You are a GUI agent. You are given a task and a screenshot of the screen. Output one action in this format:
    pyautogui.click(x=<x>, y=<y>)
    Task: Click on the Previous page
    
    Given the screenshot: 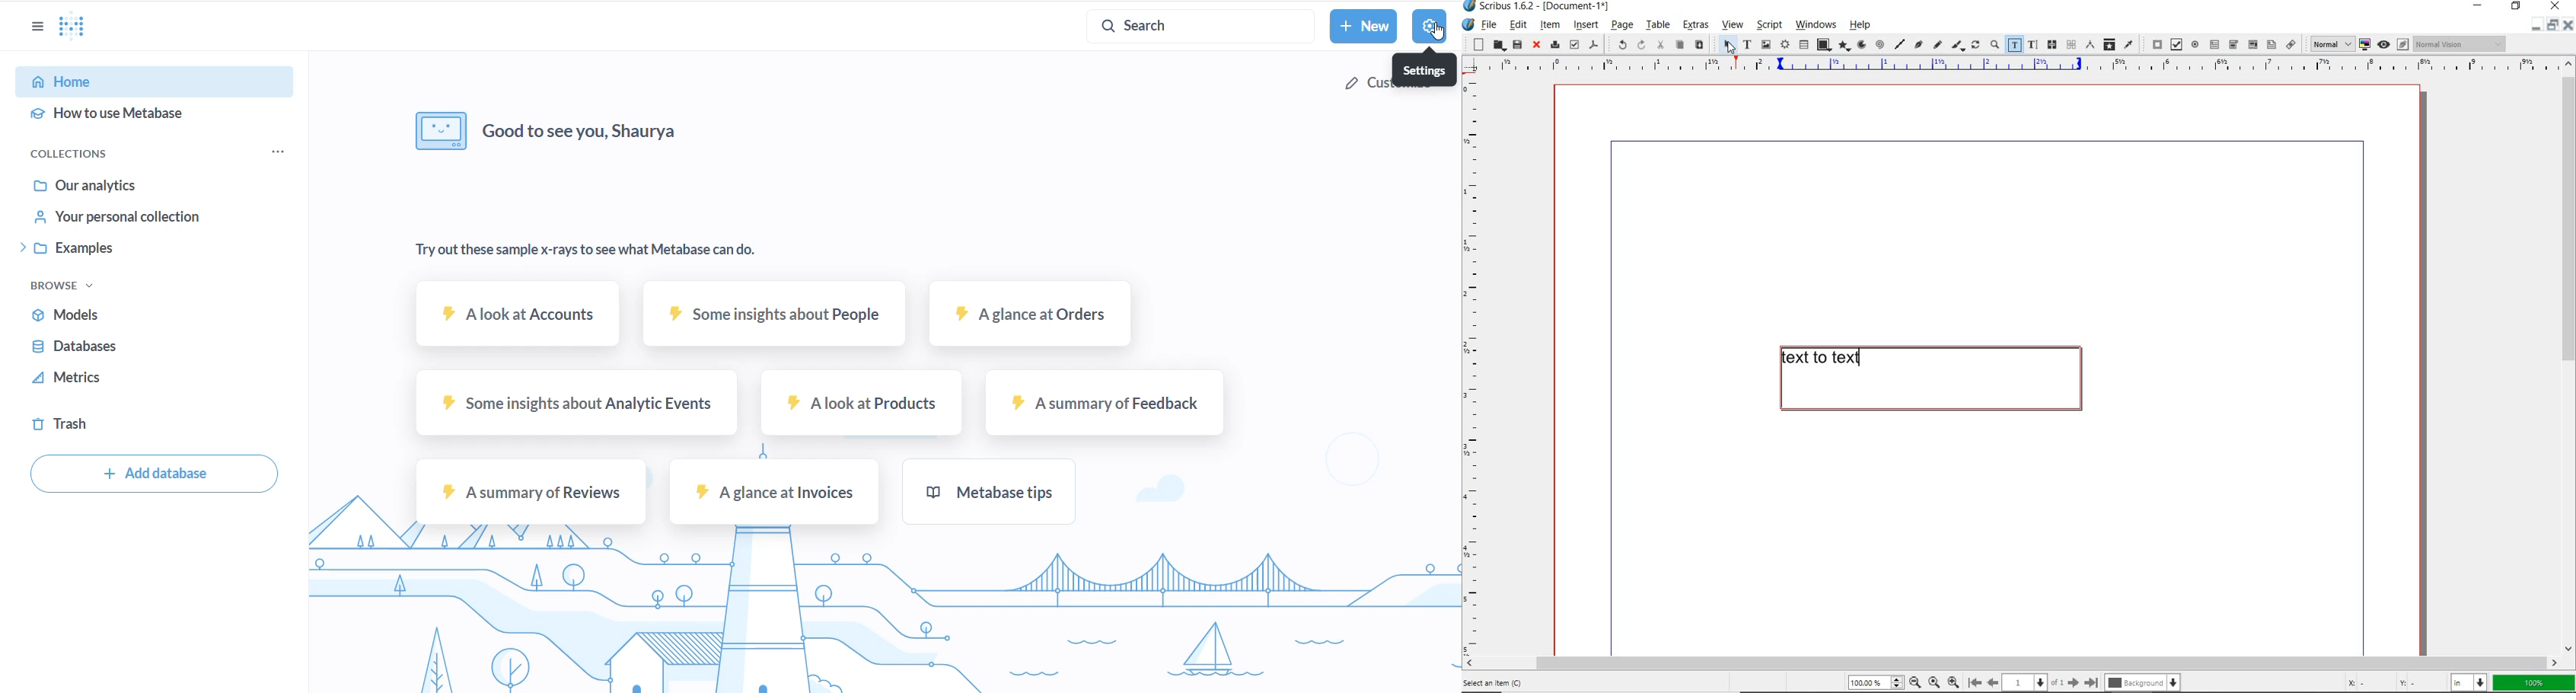 What is the action you would take?
    pyautogui.click(x=1991, y=682)
    